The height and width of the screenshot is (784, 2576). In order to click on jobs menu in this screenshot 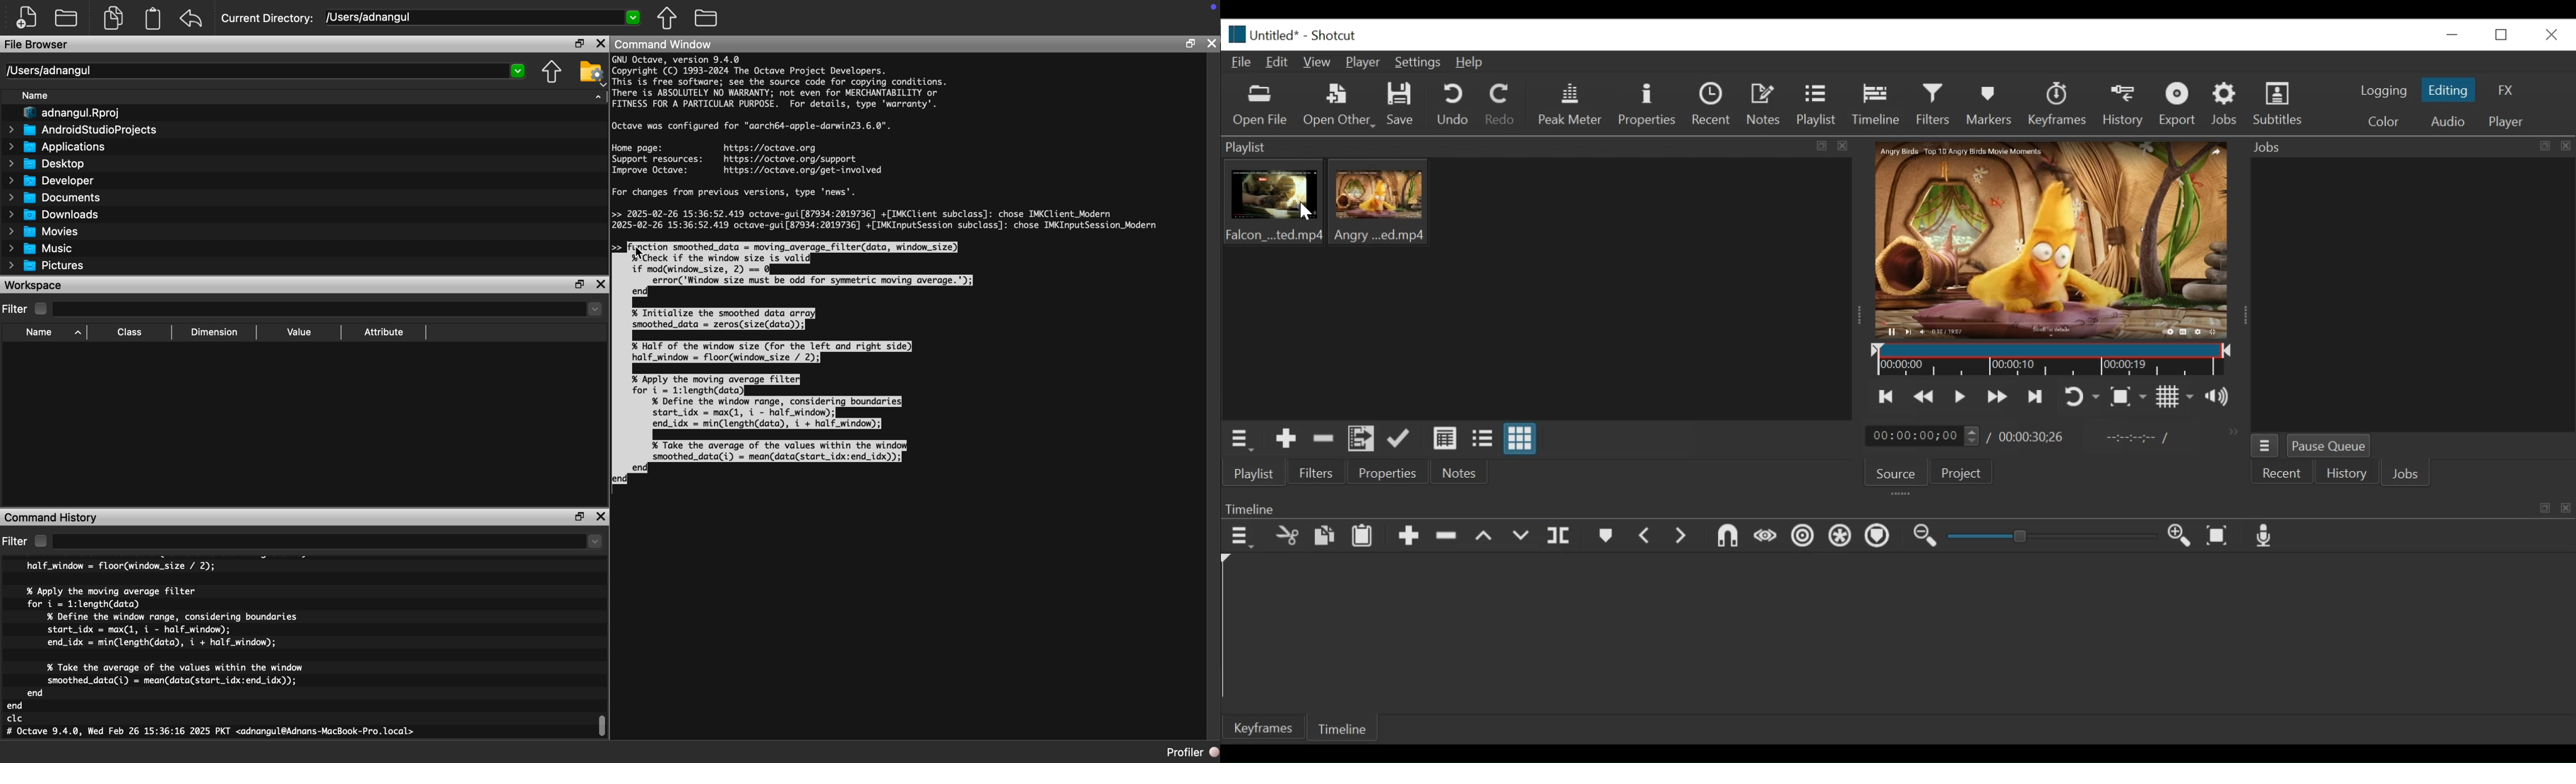, I will do `click(2265, 444)`.